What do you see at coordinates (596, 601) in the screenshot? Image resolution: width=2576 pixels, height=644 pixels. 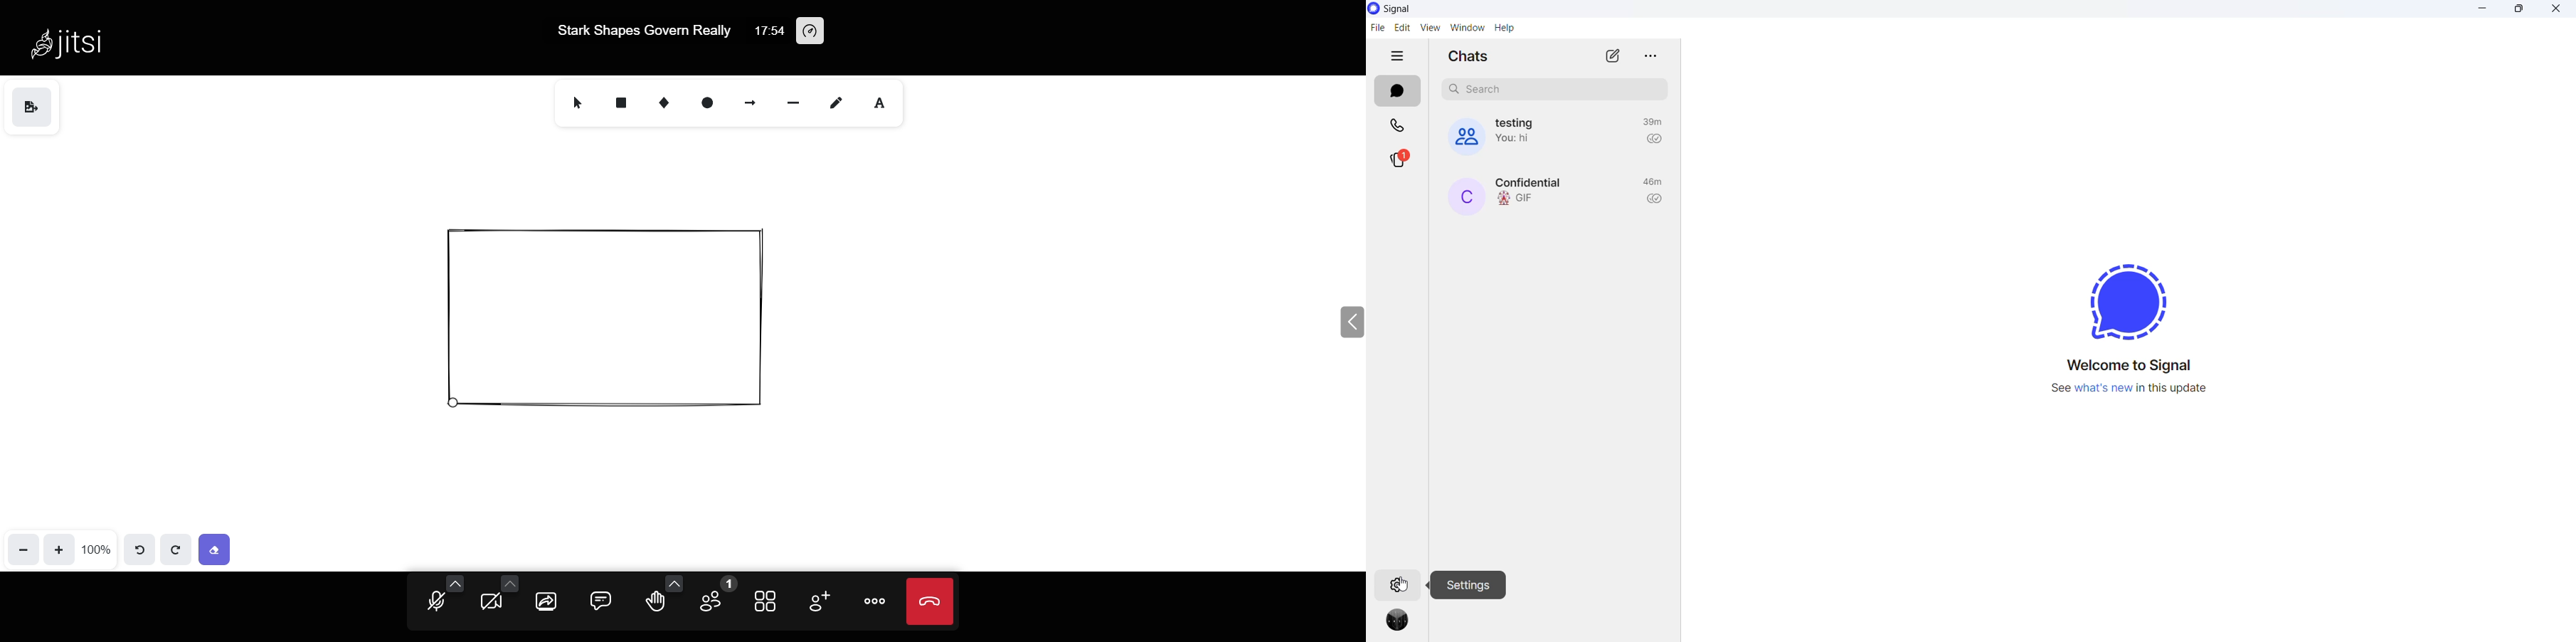 I see `chat` at bounding box center [596, 601].